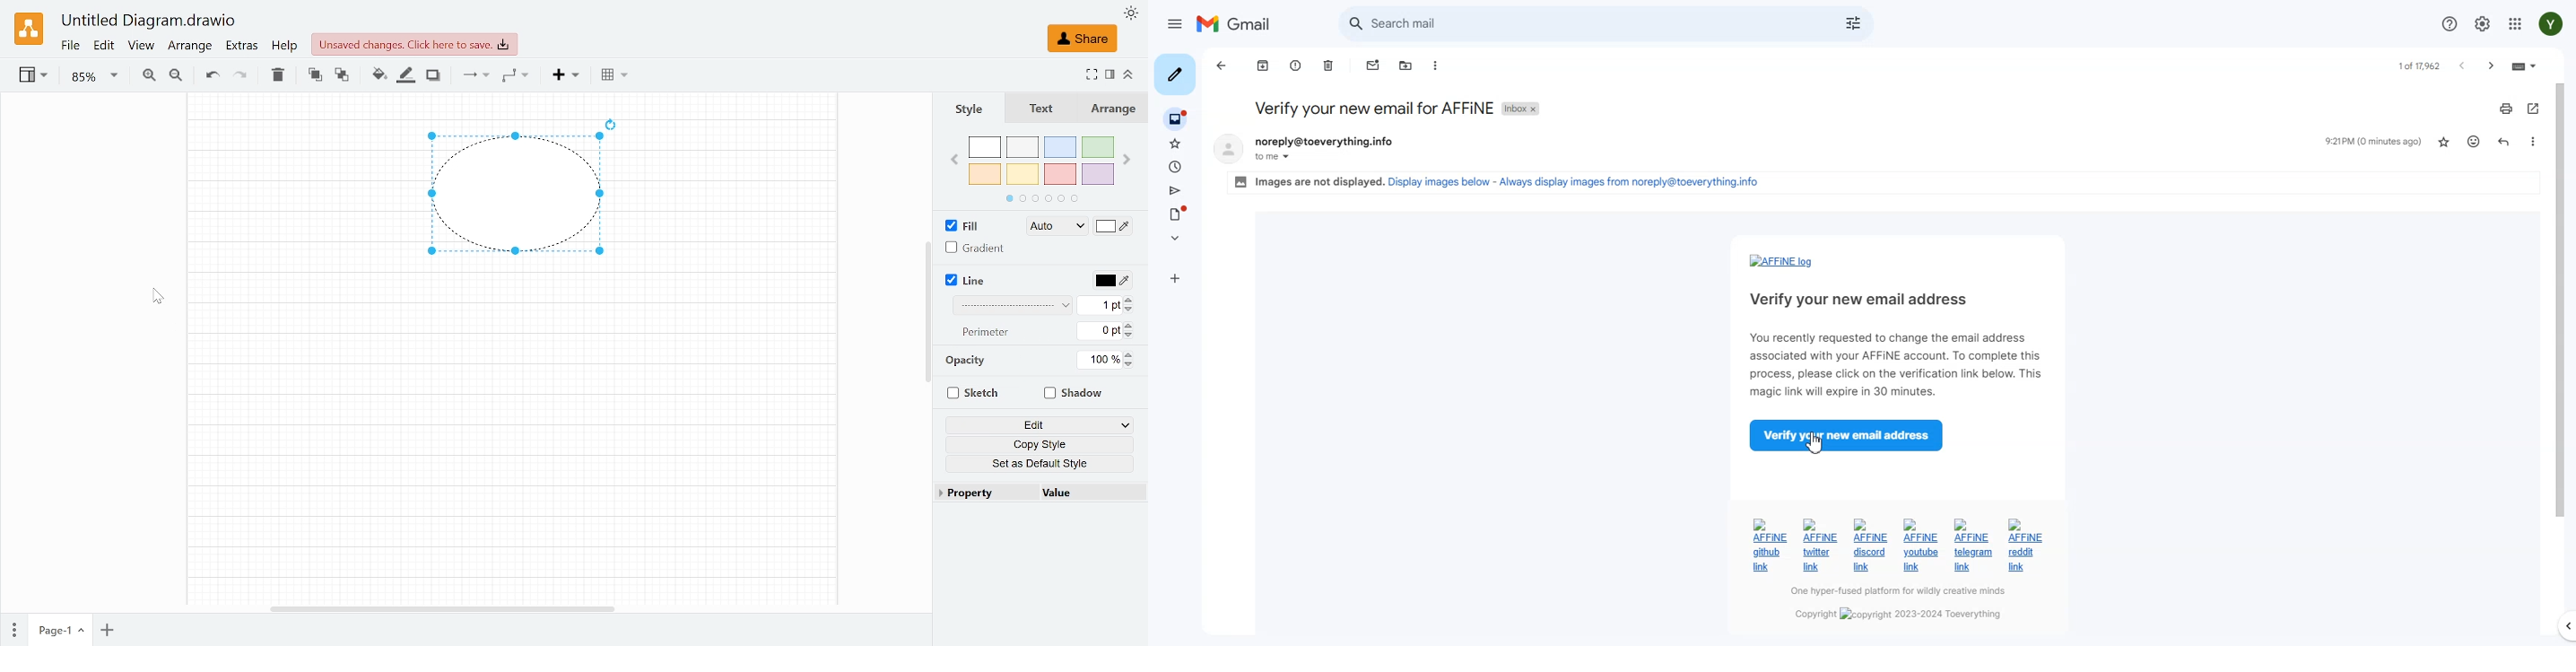 This screenshot has height=672, width=2576. Describe the element at coordinates (1133, 336) in the screenshot. I see `Decrease perimeter` at that location.